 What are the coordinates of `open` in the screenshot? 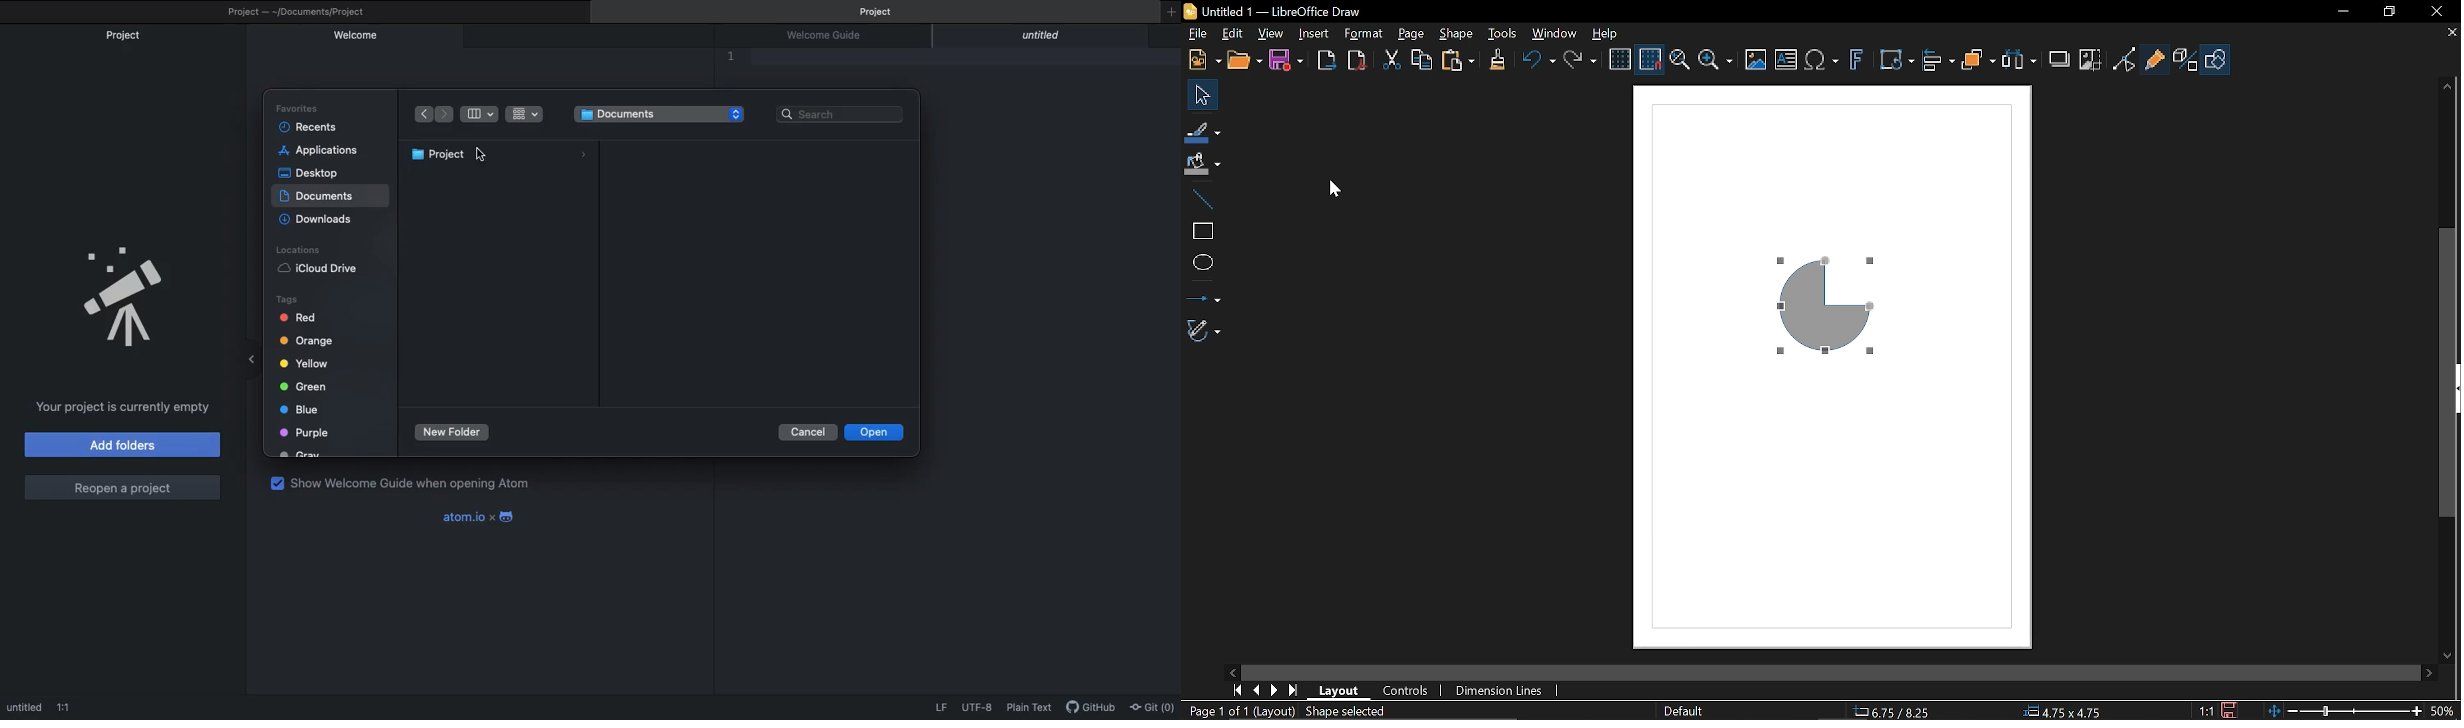 It's located at (1244, 60).